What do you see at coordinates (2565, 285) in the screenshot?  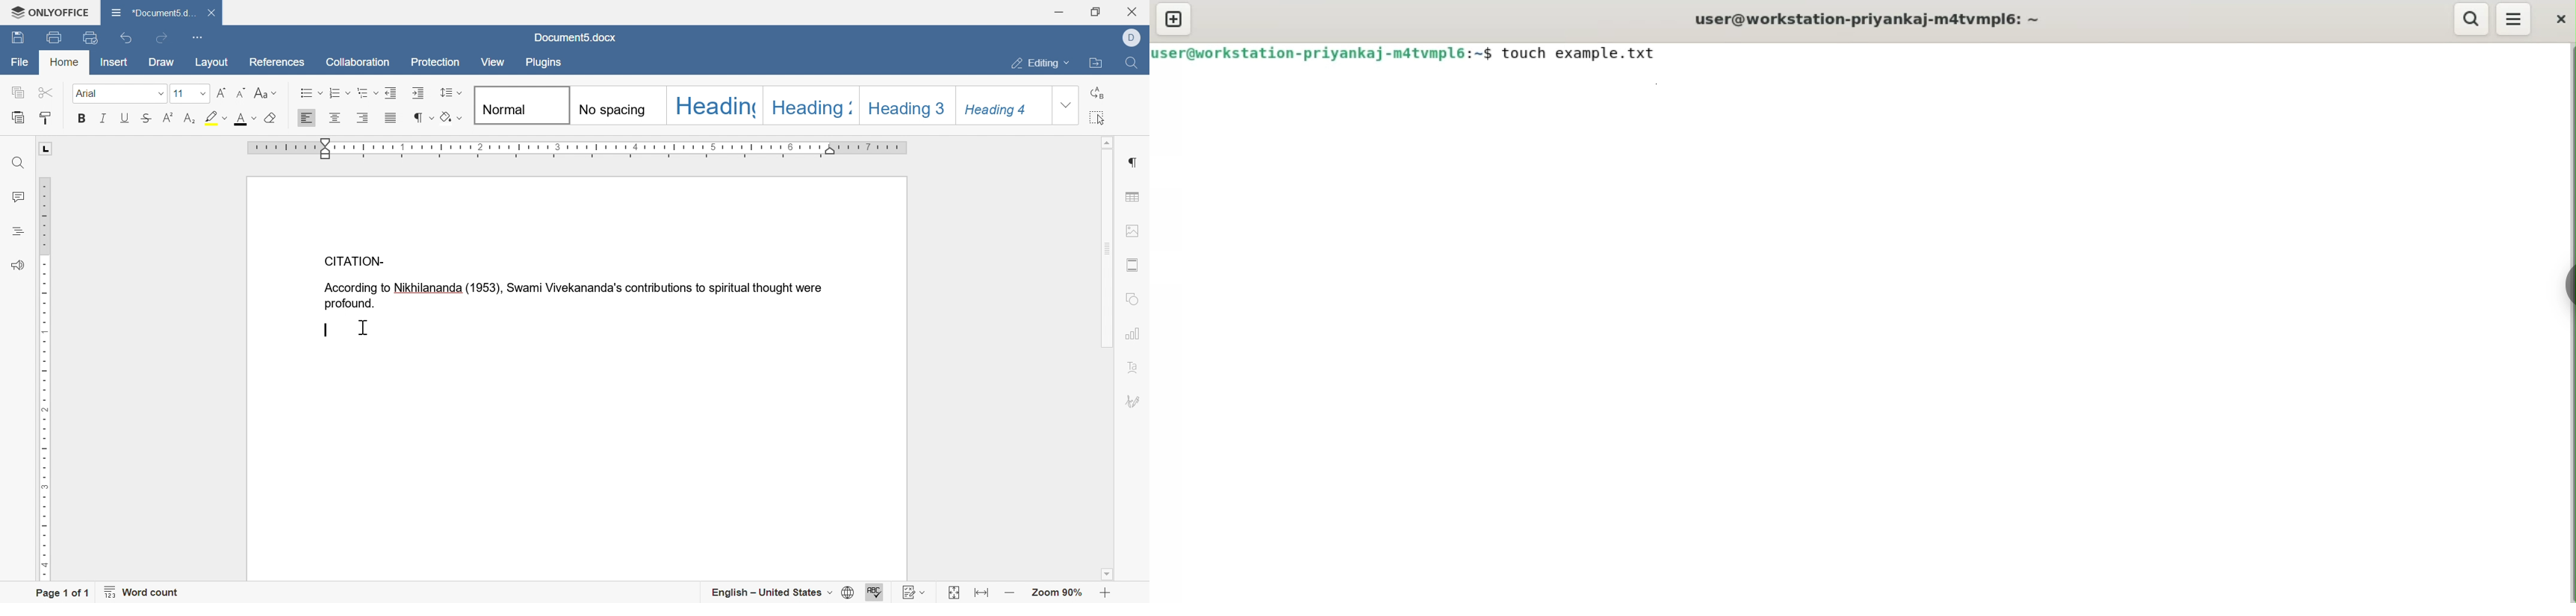 I see `sidebar` at bounding box center [2565, 285].